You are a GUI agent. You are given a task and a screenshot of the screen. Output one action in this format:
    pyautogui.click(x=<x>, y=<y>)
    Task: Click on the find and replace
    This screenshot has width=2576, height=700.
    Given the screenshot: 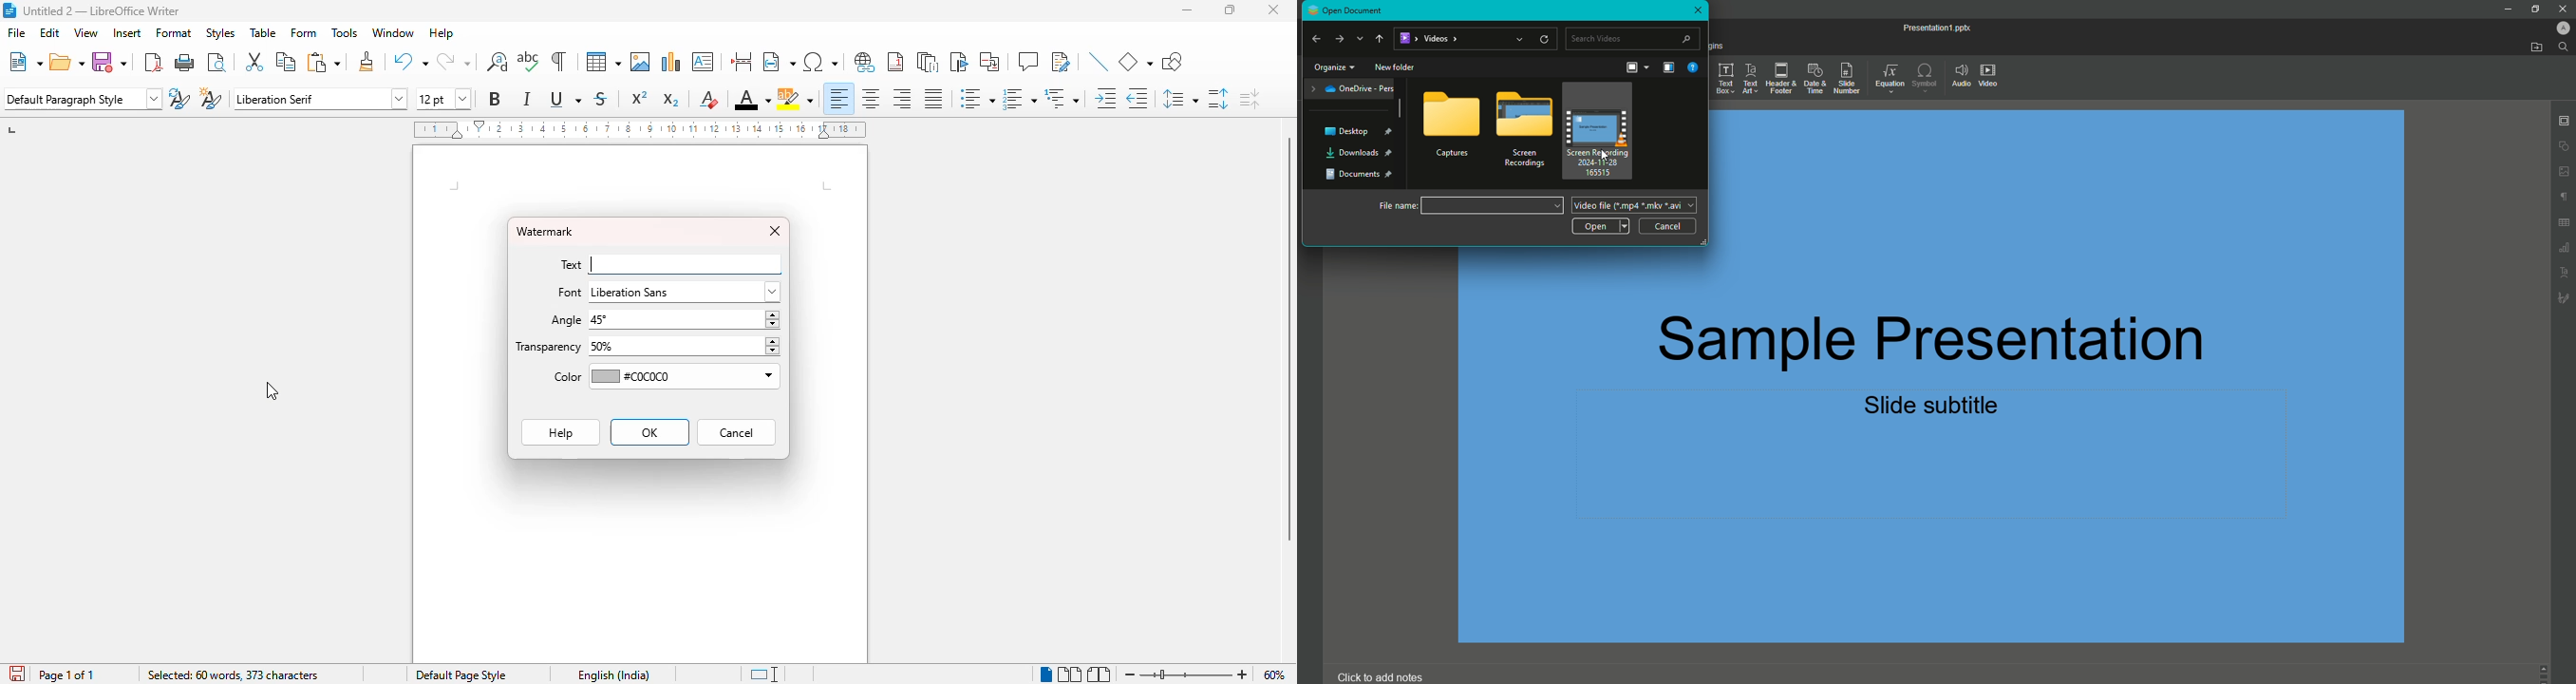 What is the action you would take?
    pyautogui.click(x=498, y=61)
    